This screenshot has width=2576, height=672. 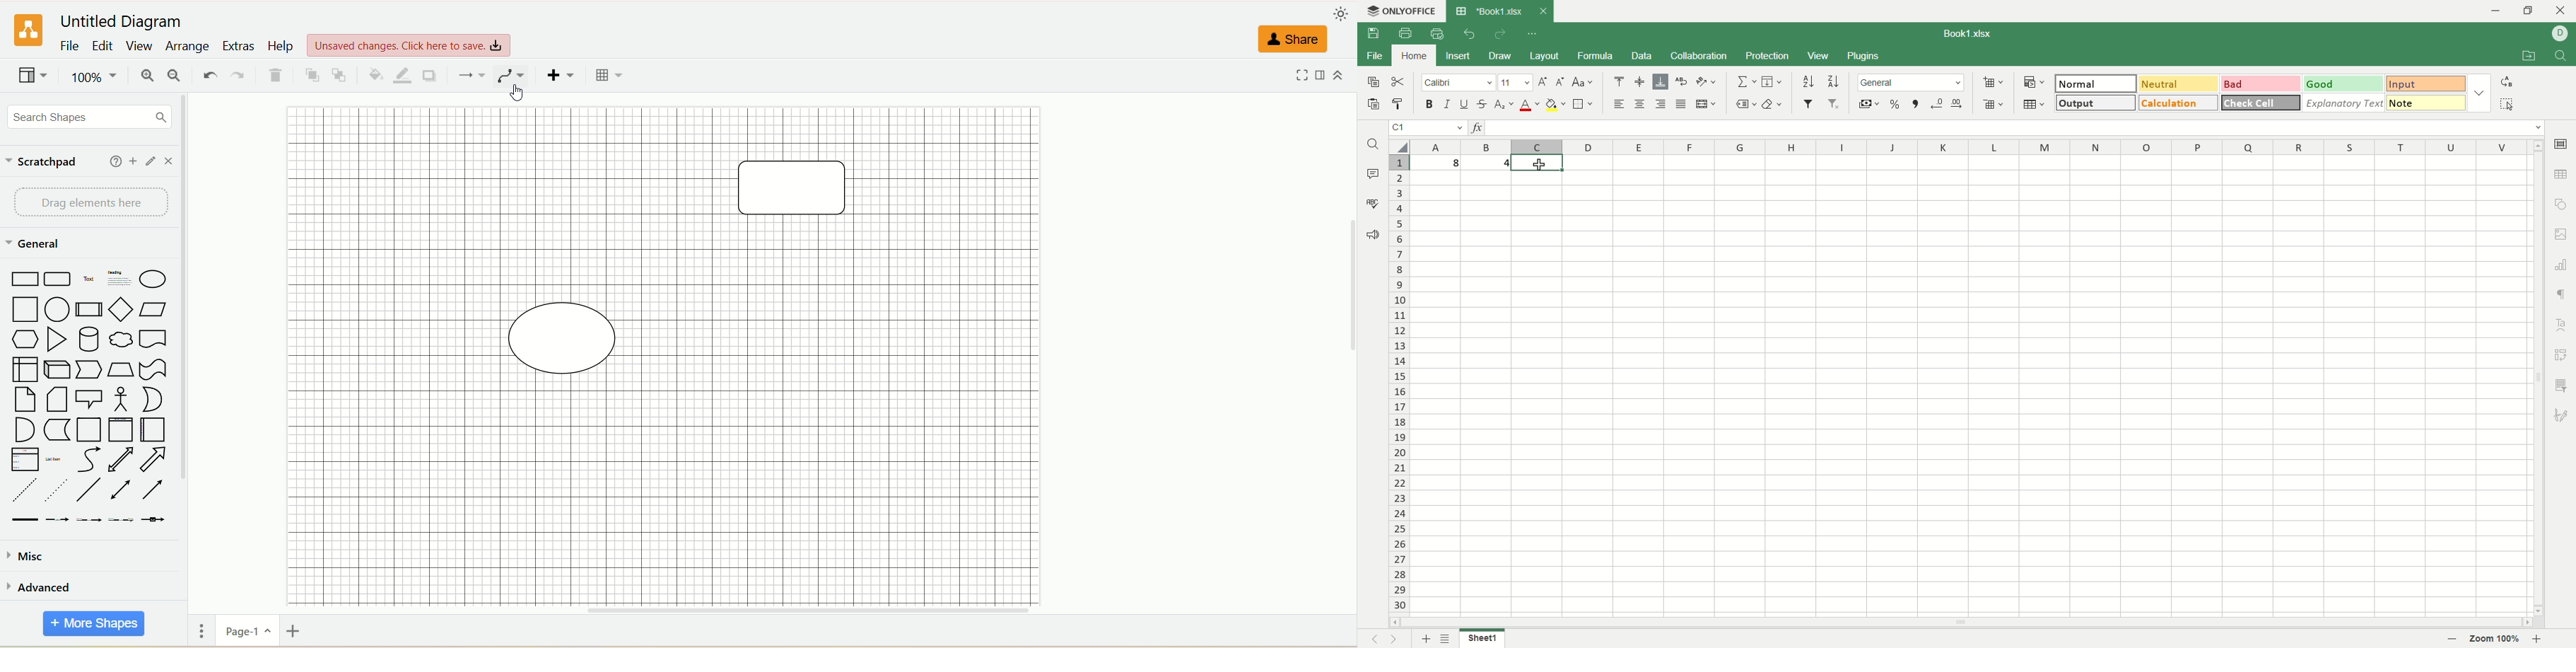 I want to click on table, so click(x=608, y=76).